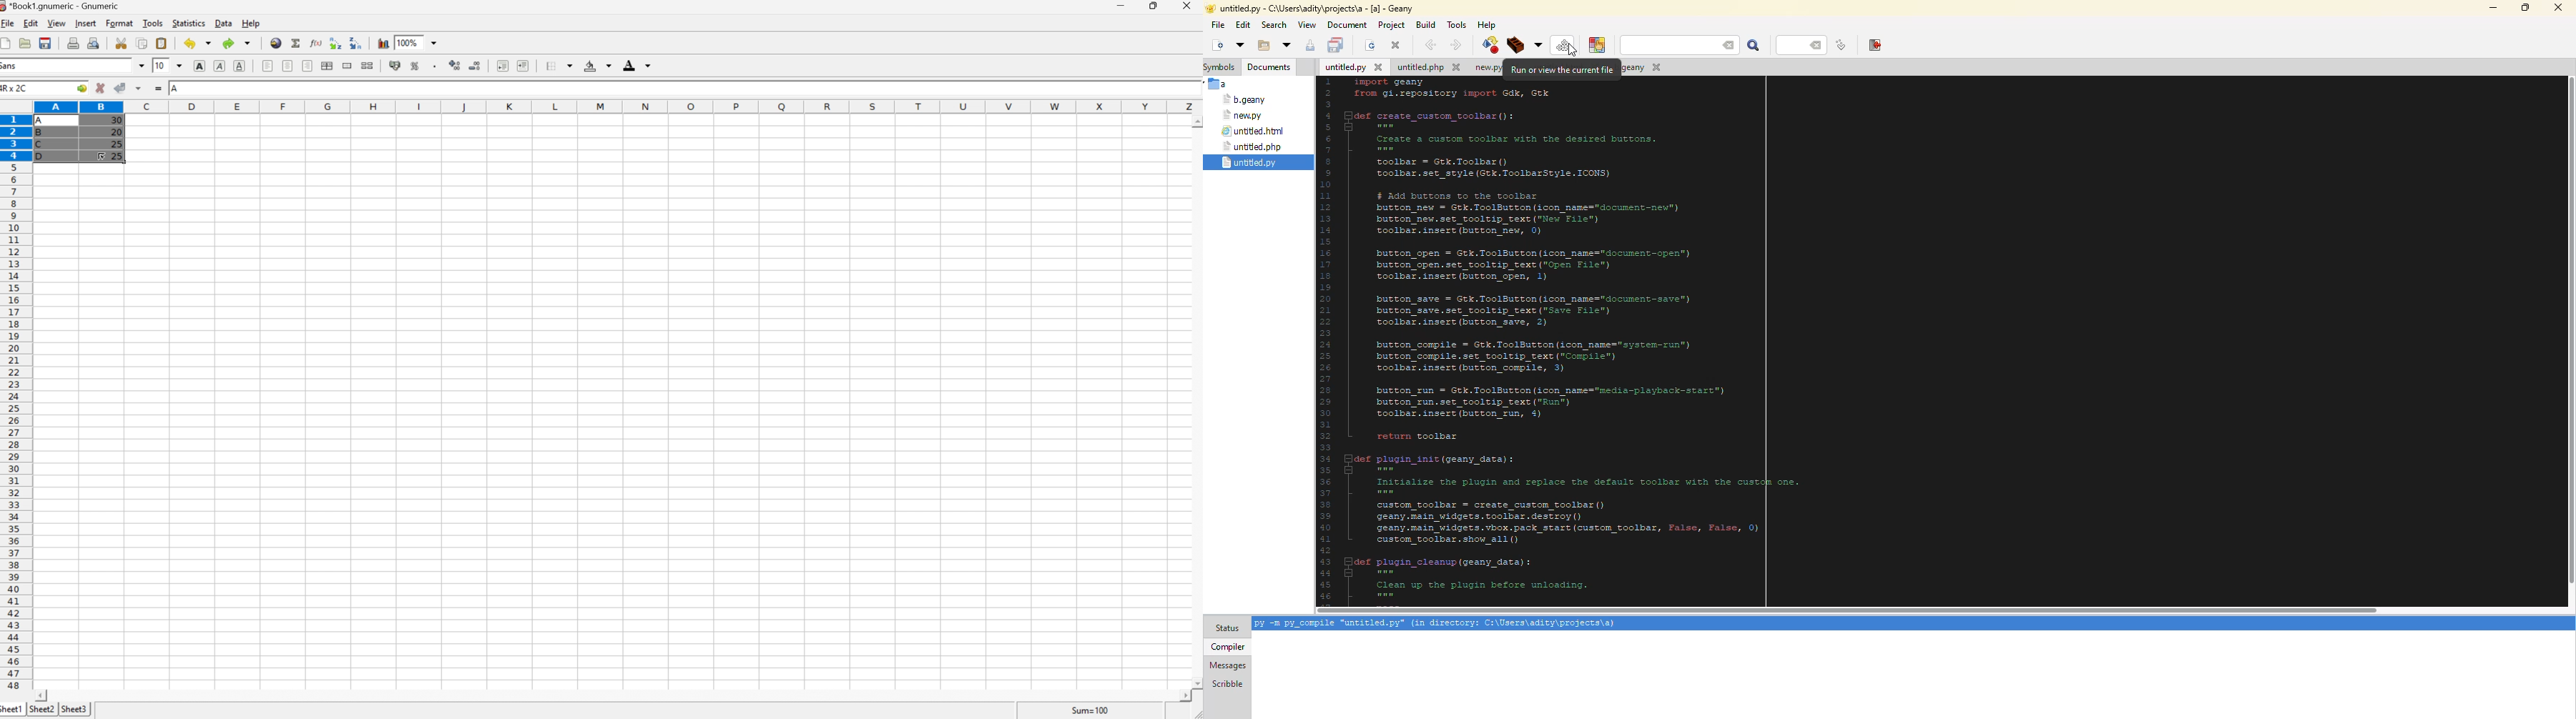  I want to click on Align Right, so click(309, 66).